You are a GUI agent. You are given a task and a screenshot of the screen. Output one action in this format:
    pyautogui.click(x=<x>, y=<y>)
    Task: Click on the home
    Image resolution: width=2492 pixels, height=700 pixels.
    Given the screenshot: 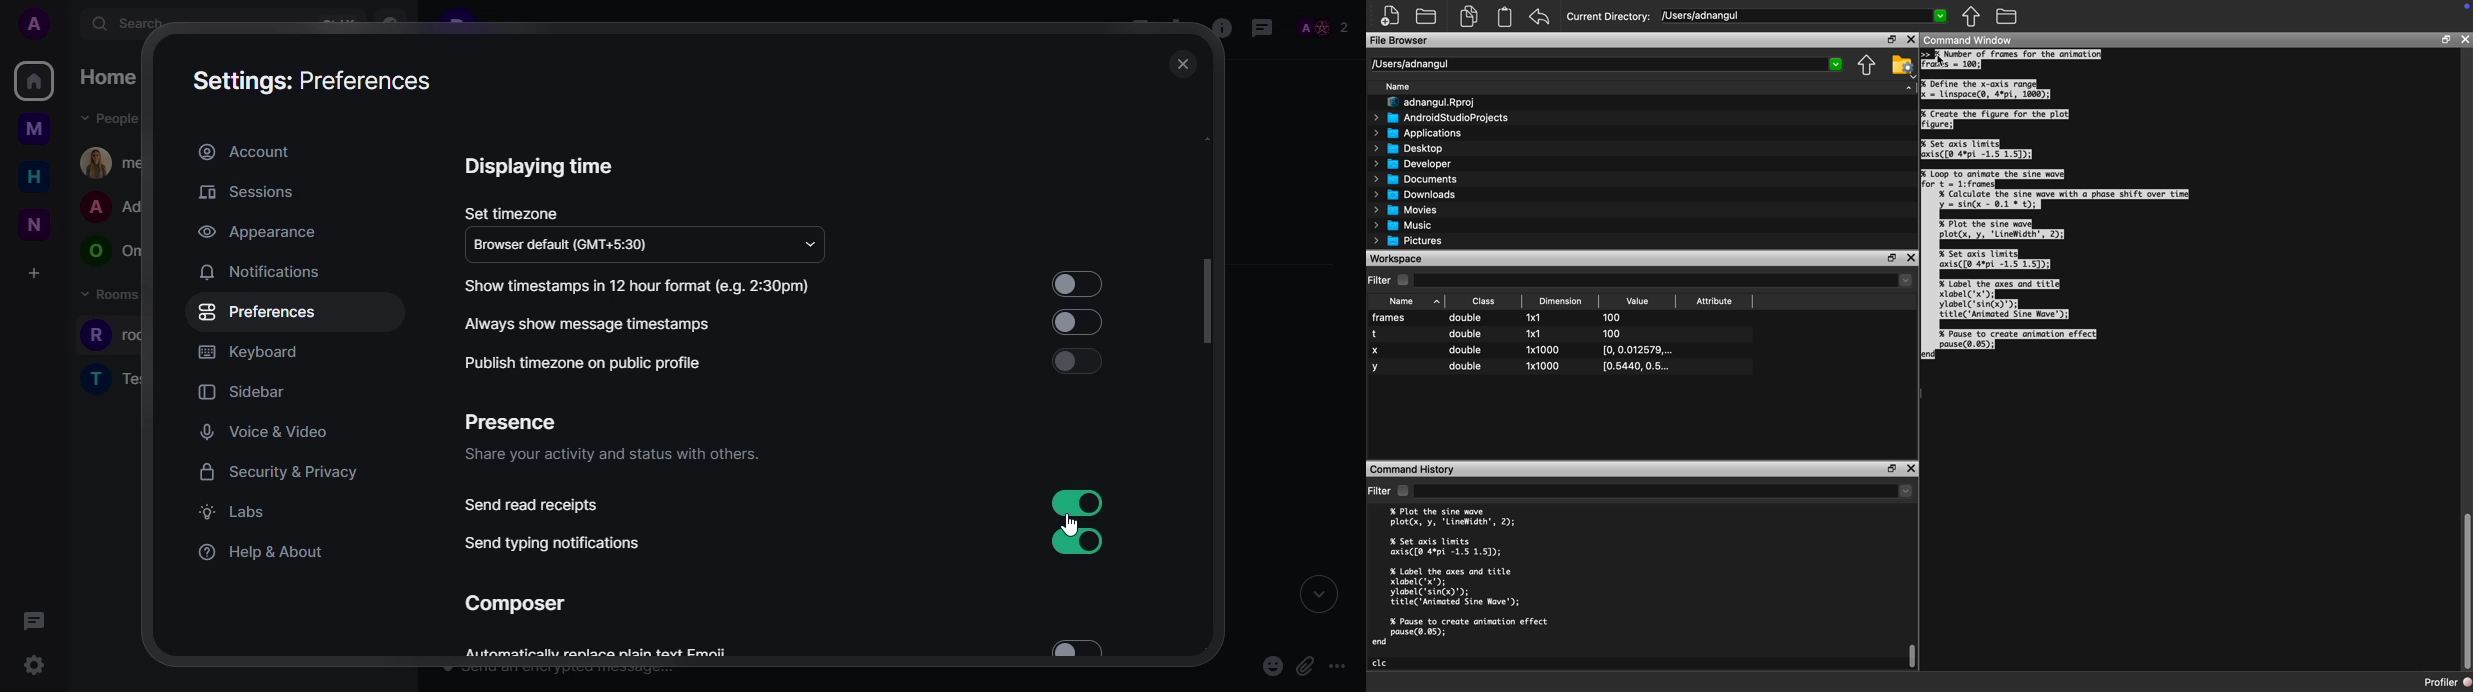 What is the action you would take?
    pyautogui.click(x=35, y=81)
    